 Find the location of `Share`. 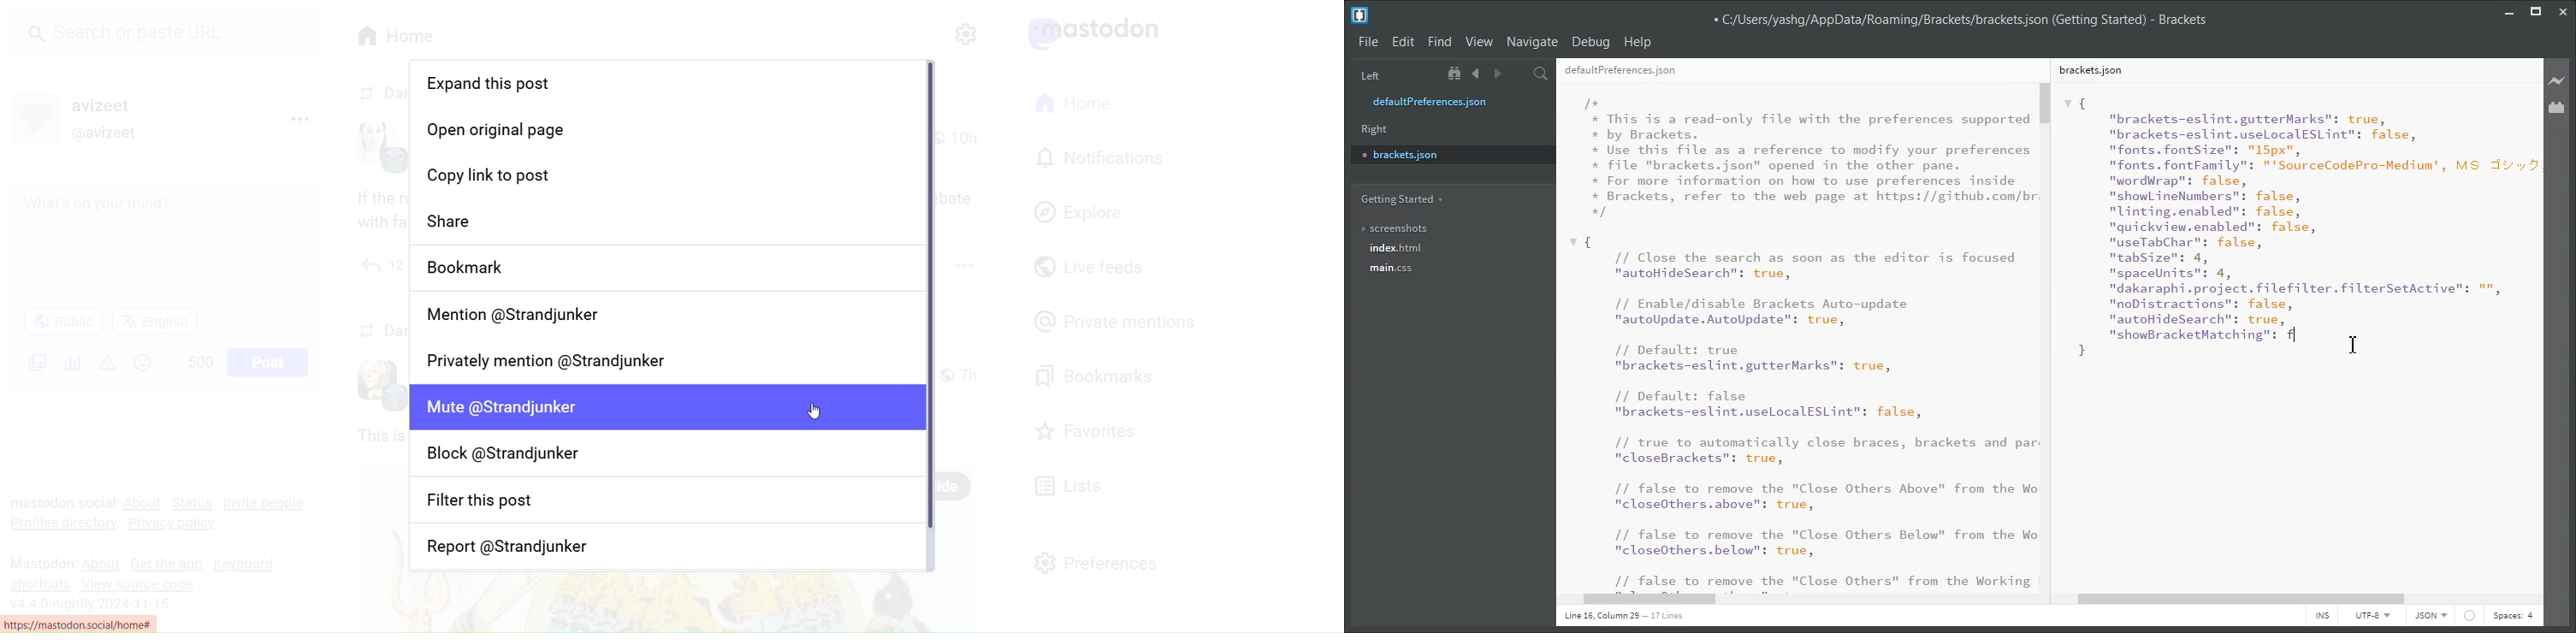

Share is located at coordinates (667, 223).